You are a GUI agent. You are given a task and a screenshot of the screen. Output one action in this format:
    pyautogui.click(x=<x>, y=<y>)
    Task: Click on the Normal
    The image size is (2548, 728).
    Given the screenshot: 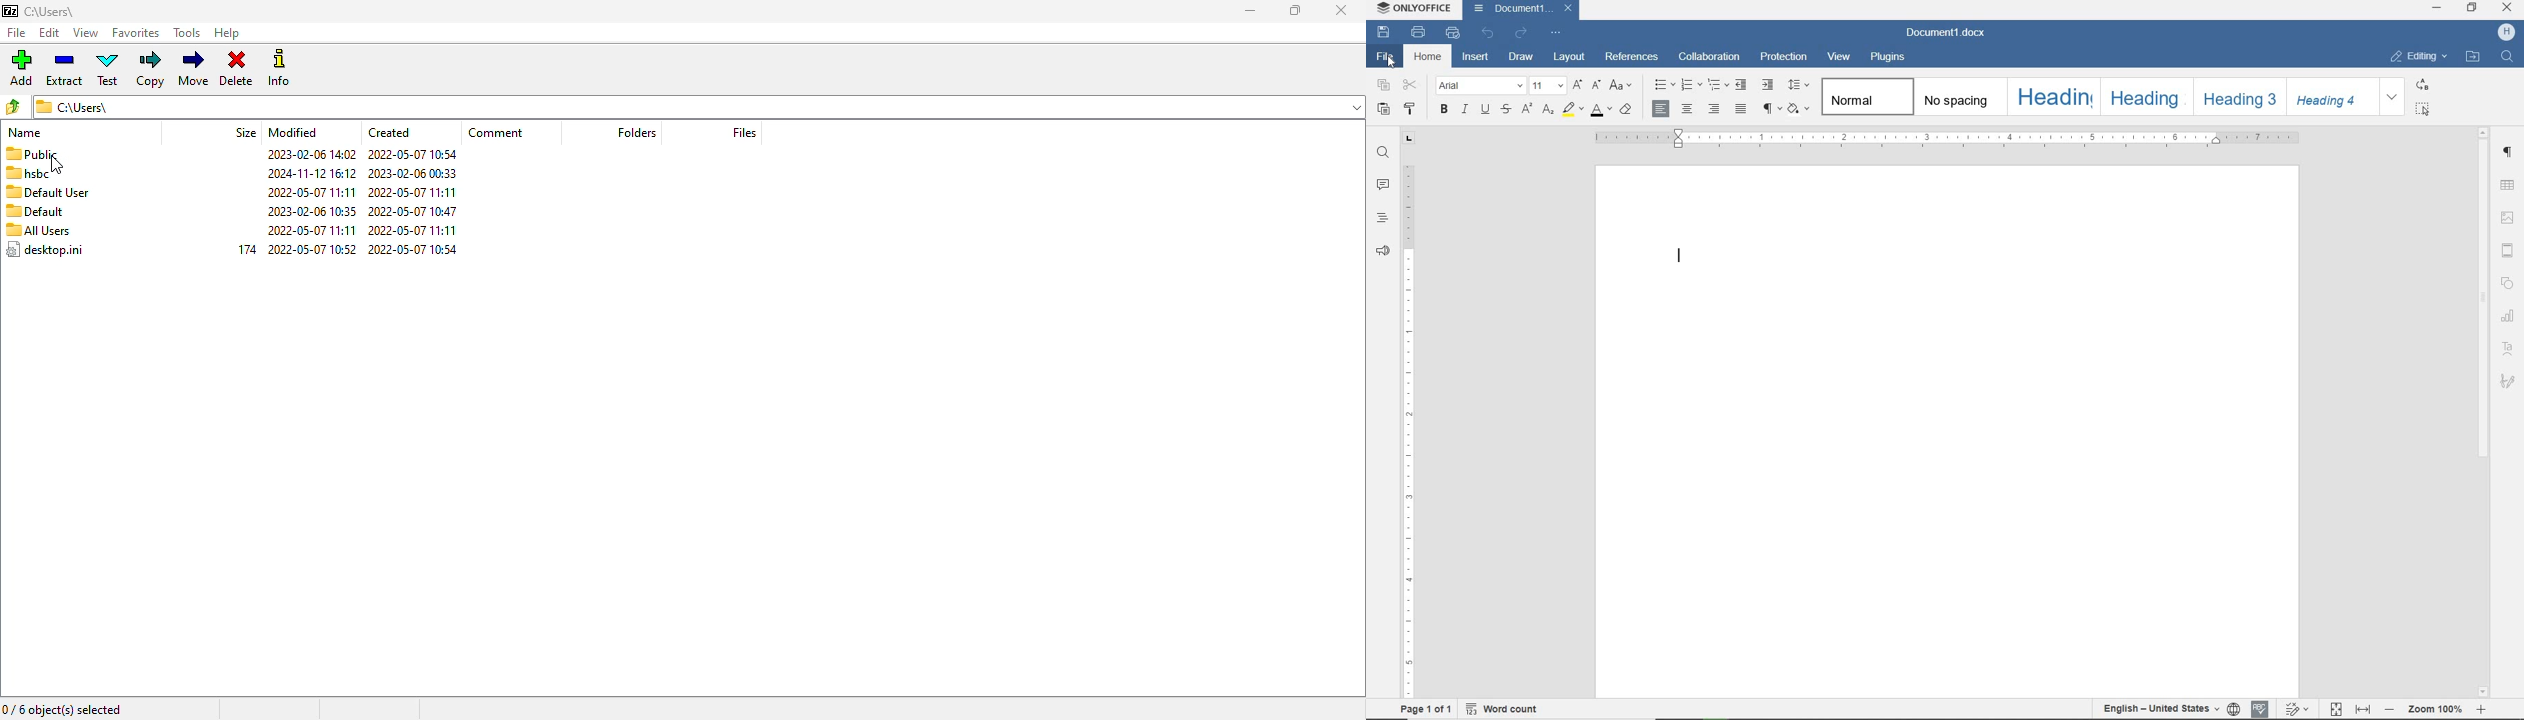 What is the action you would take?
    pyautogui.click(x=1866, y=97)
    